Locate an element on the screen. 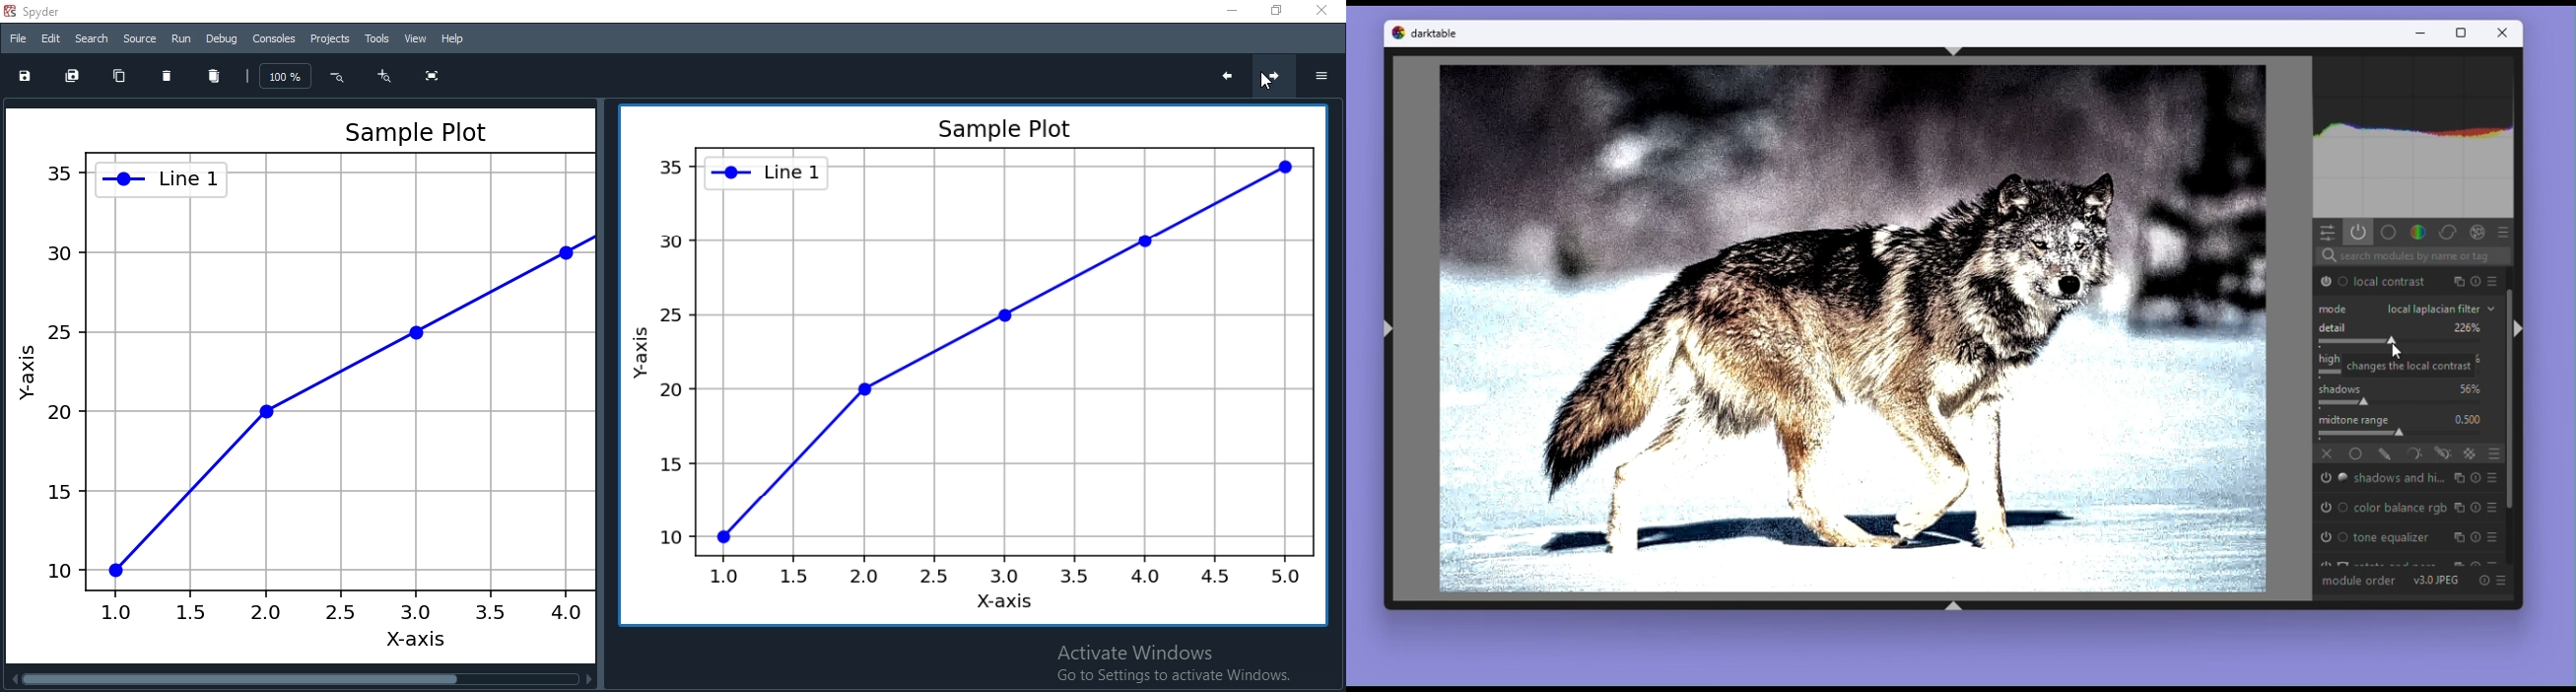  Highlights is located at coordinates (2411, 365).